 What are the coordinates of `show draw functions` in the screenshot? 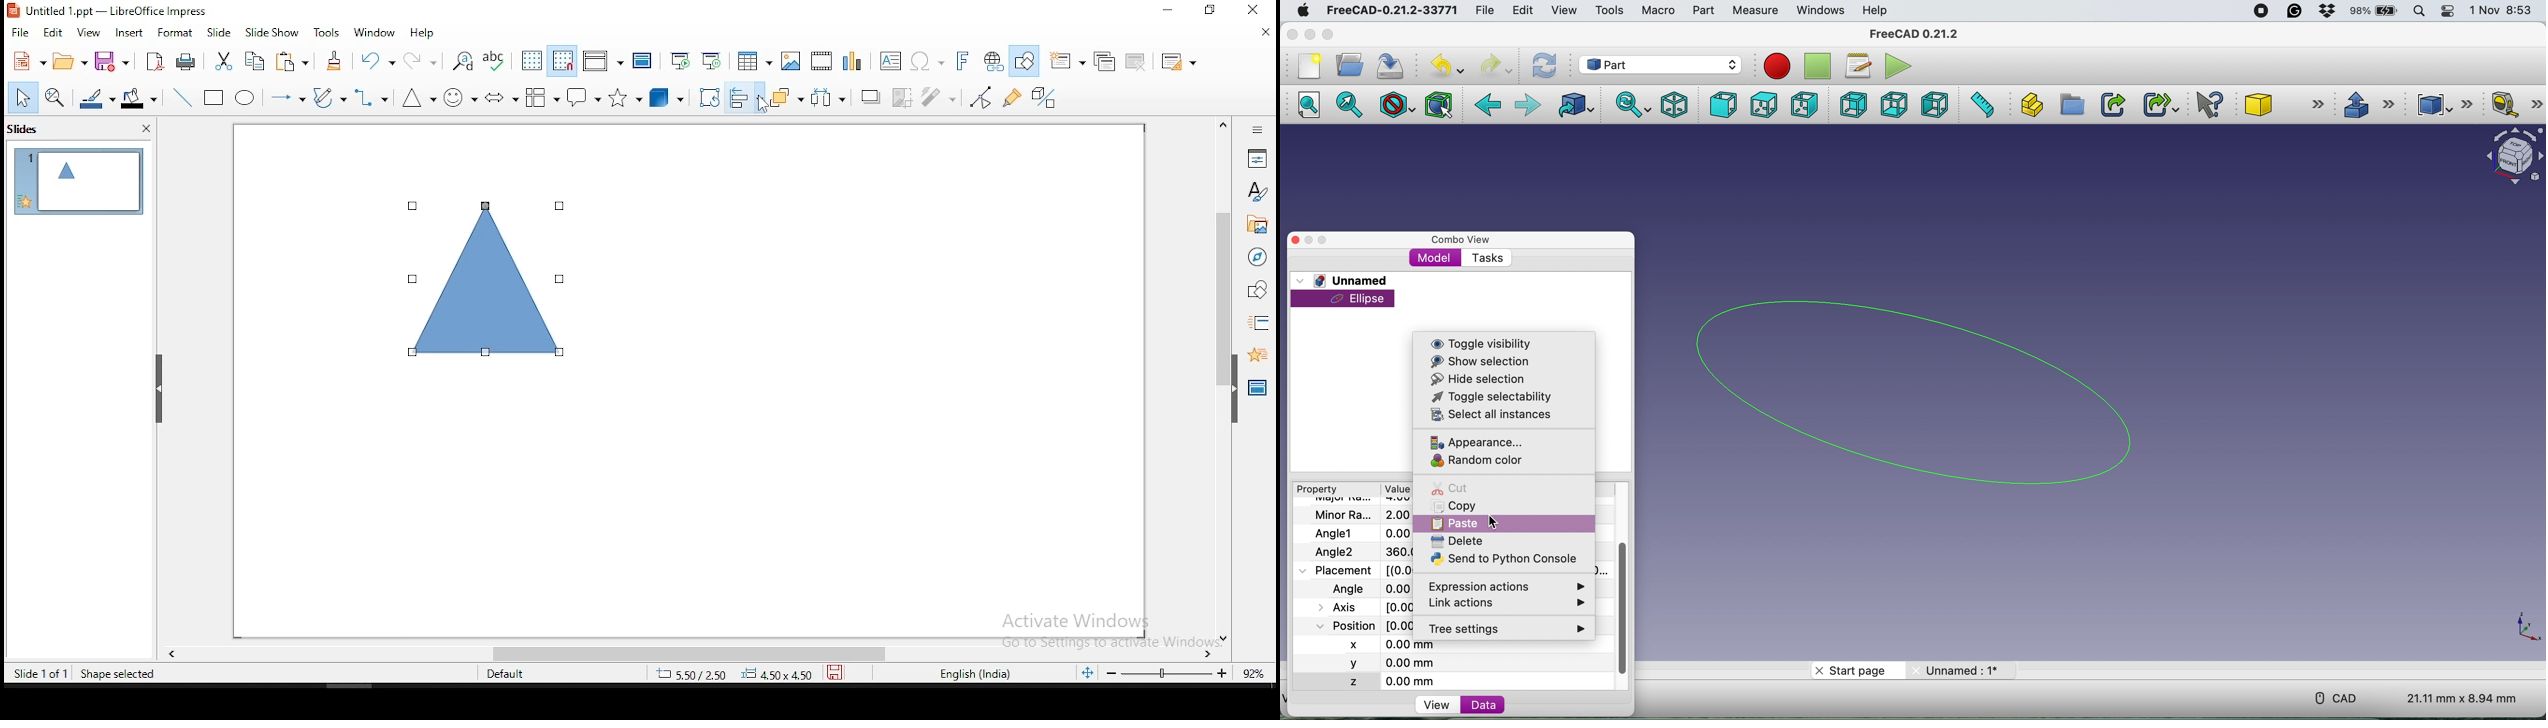 It's located at (1023, 62).